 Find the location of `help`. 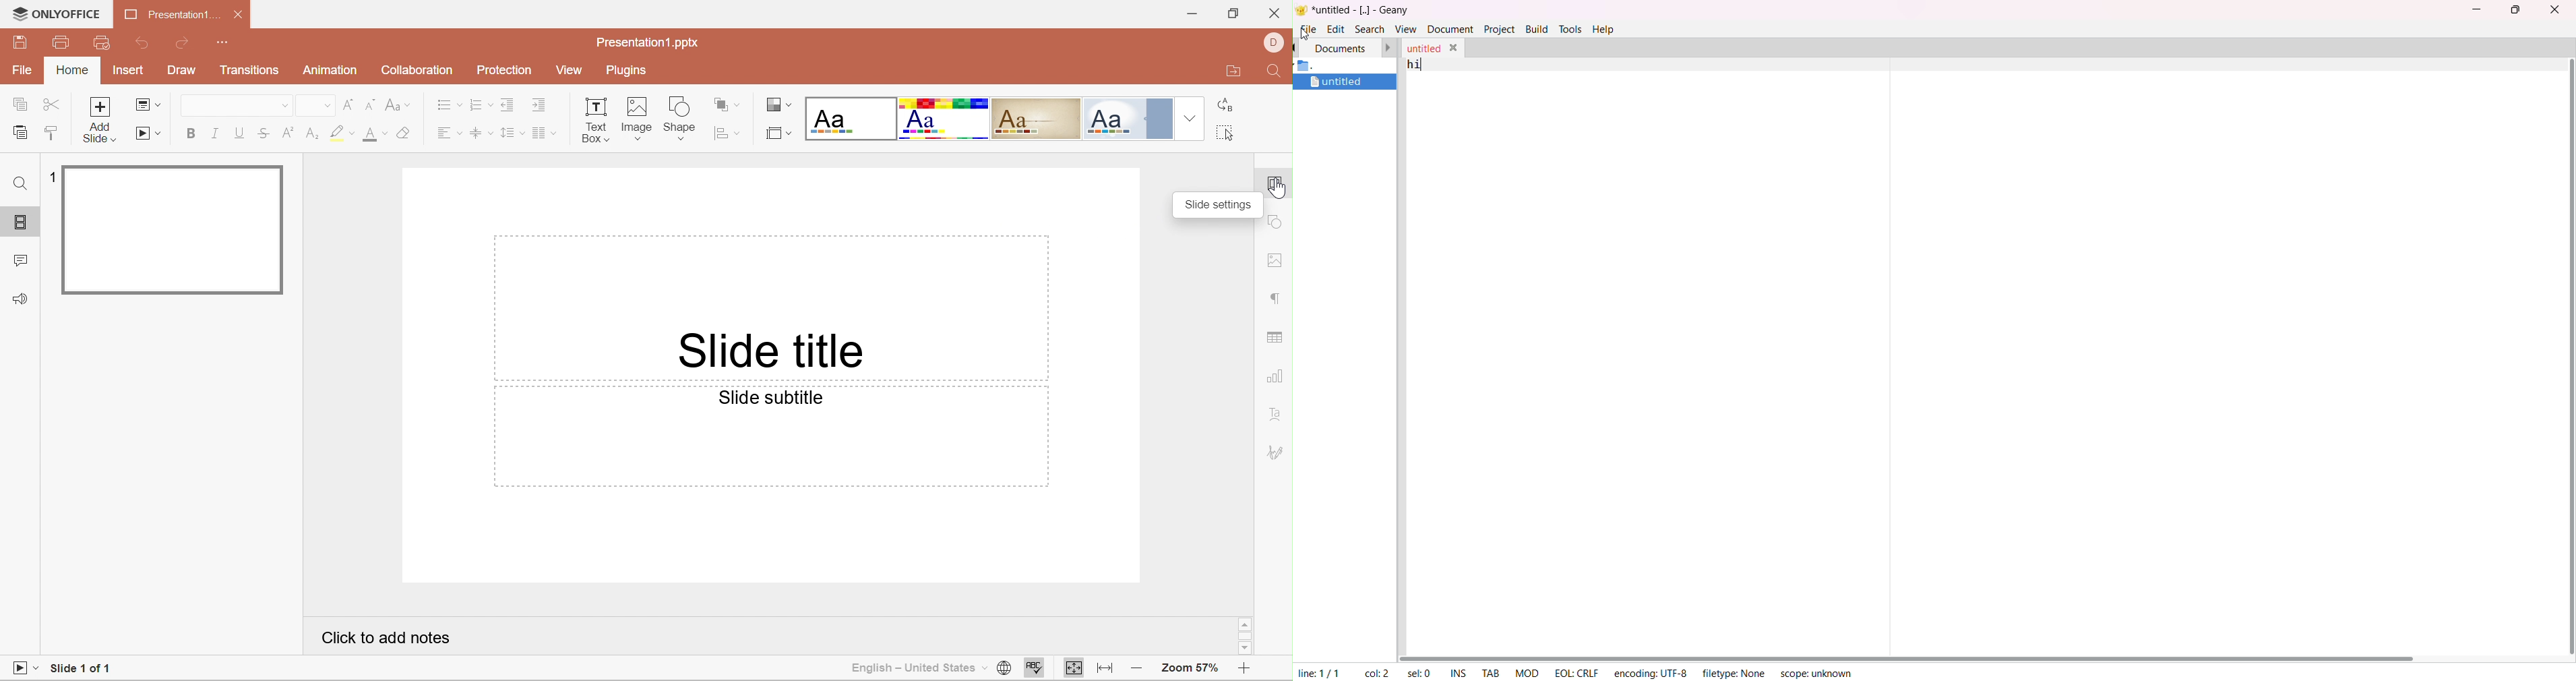

help is located at coordinates (1604, 30).